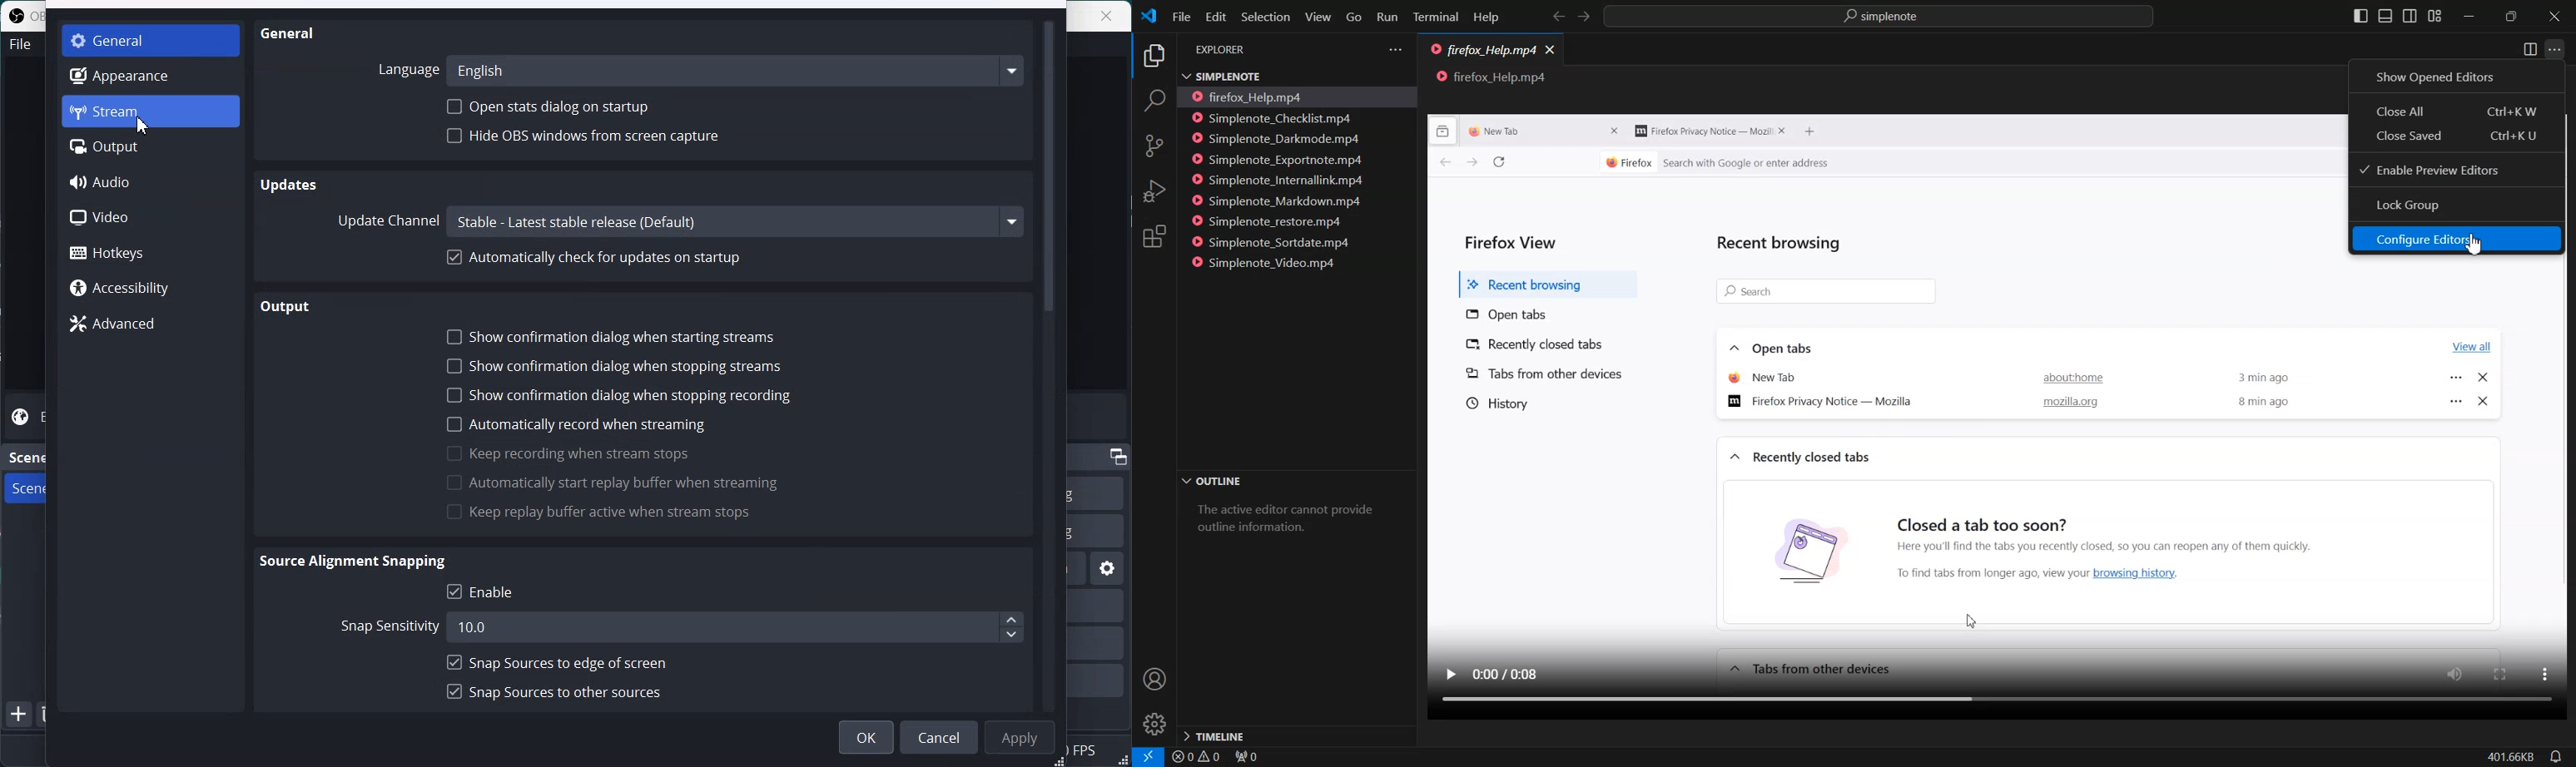  Describe the element at coordinates (381, 218) in the screenshot. I see `Update Channel` at that location.